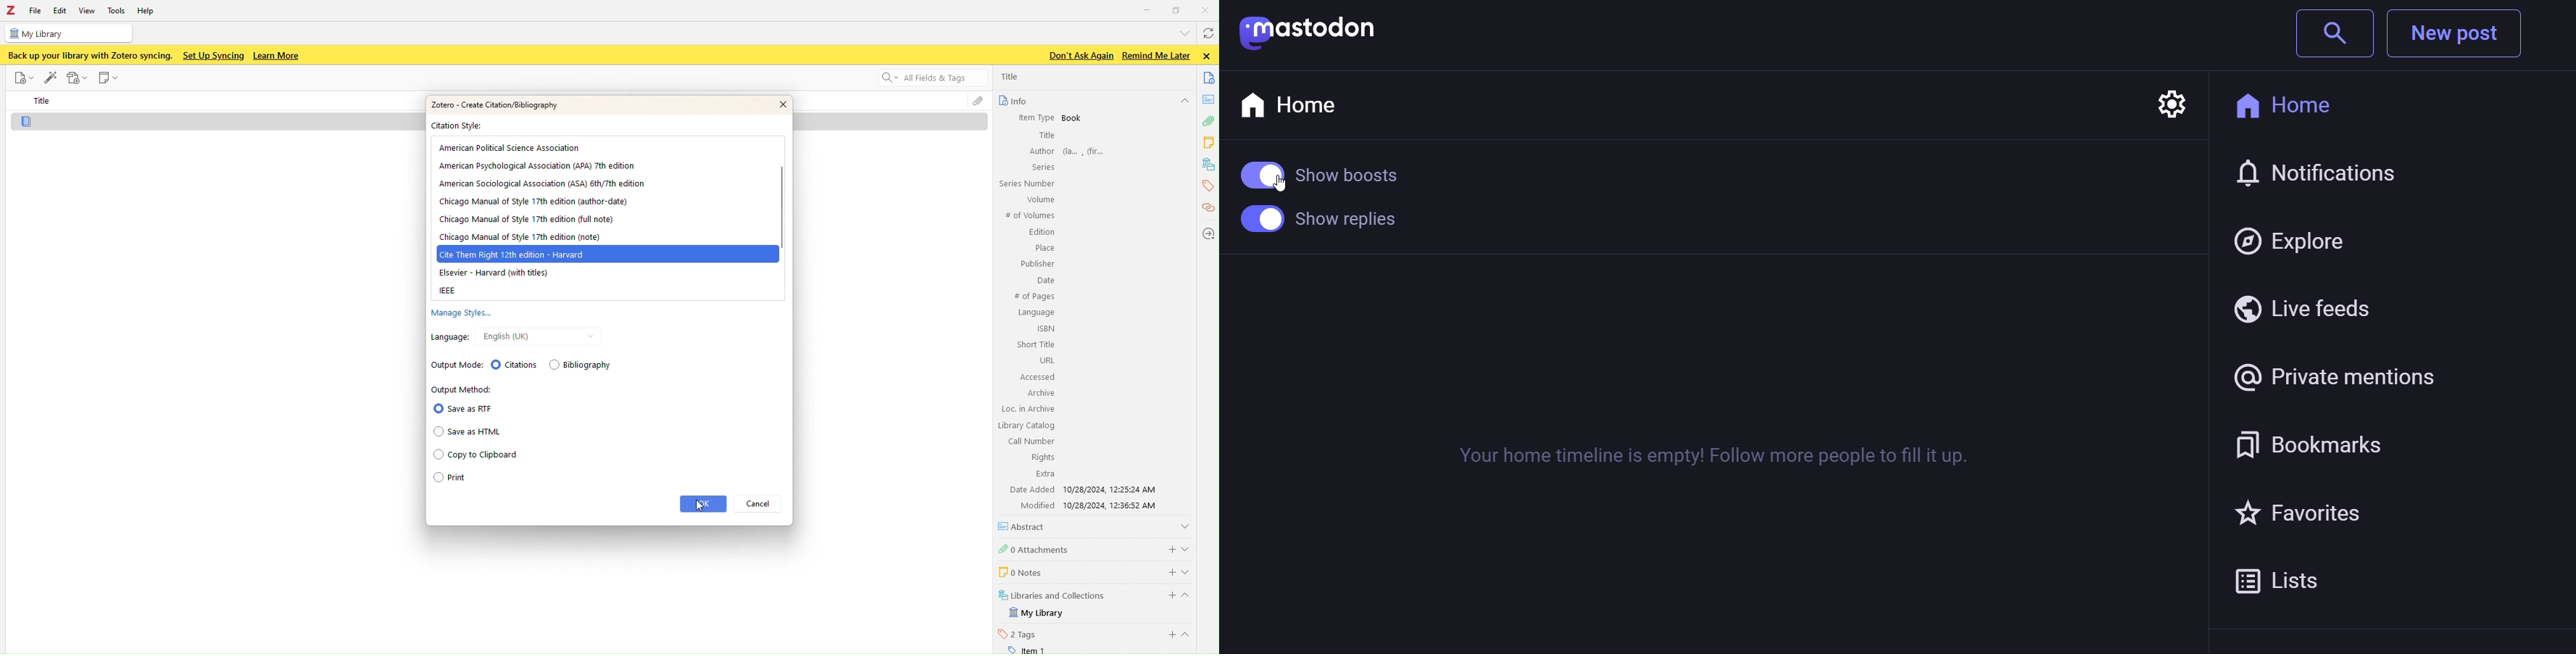 Image resolution: width=2576 pixels, height=672 pixels. What do you see at coordinates (2455, 35) in the screenshot?
I see `New post` at bounding box center [2455, 35].